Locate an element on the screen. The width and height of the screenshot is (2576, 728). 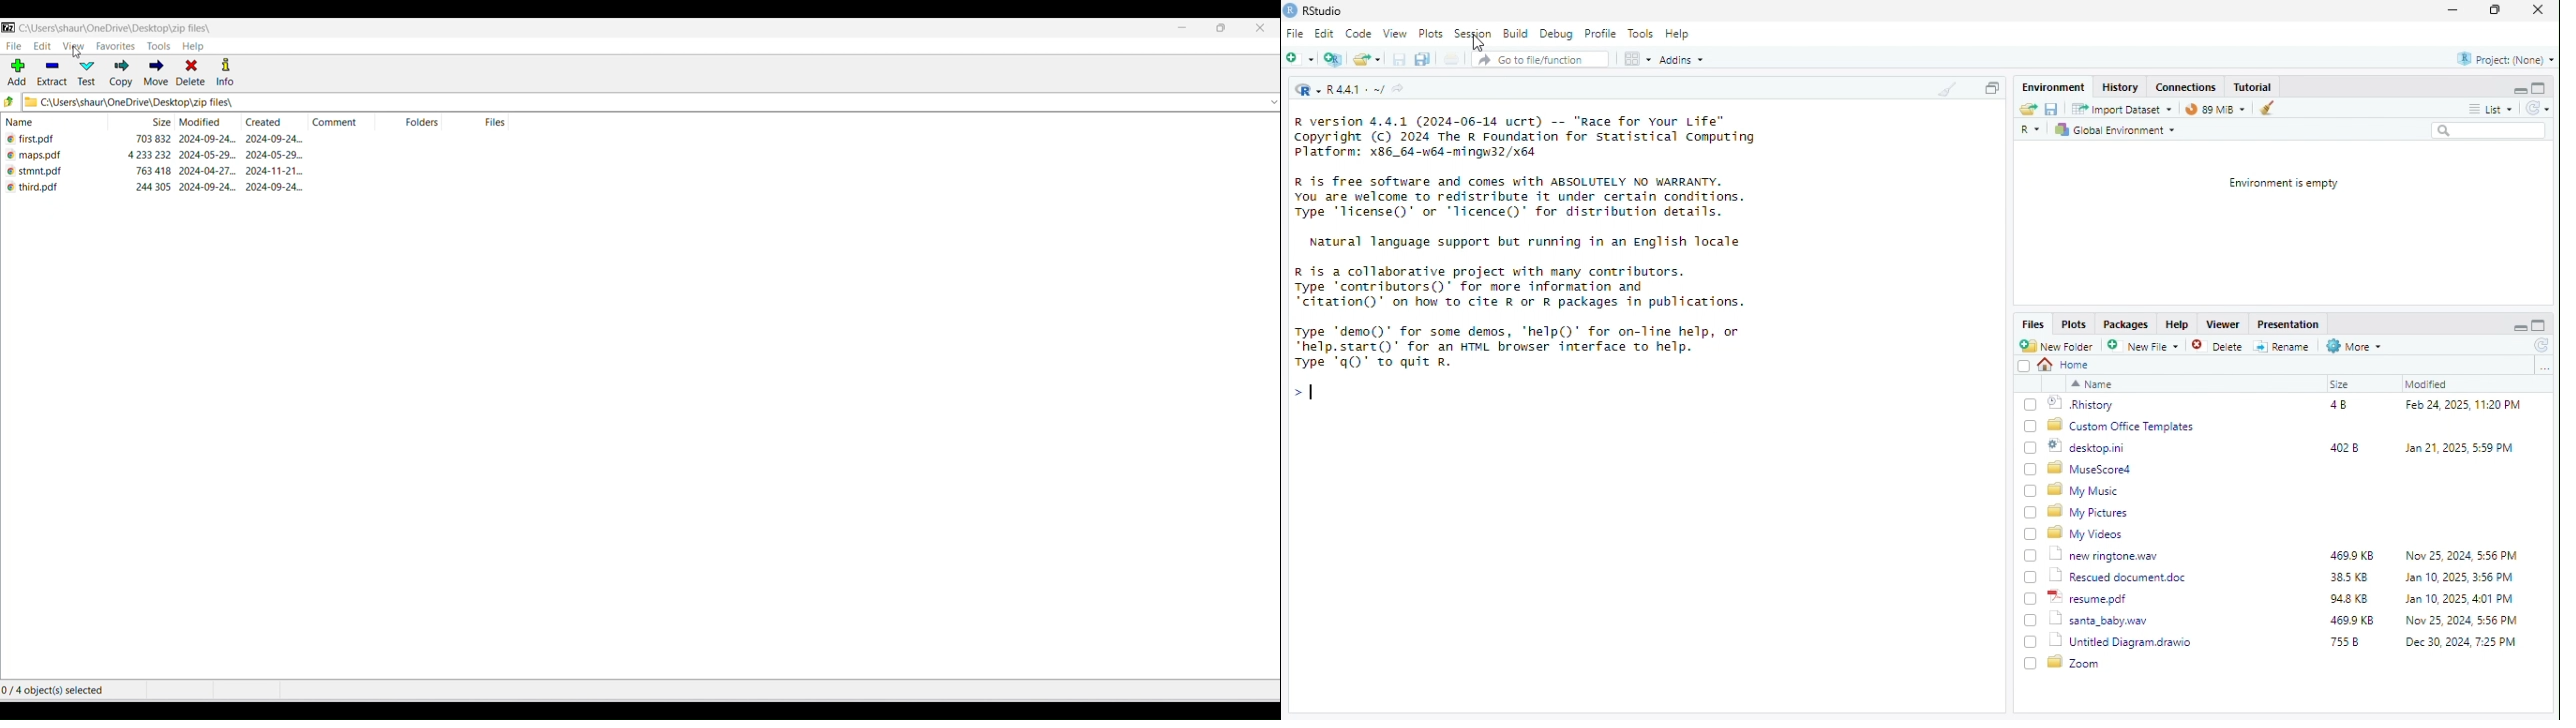
Connections is located at coordinates (2187, 86).